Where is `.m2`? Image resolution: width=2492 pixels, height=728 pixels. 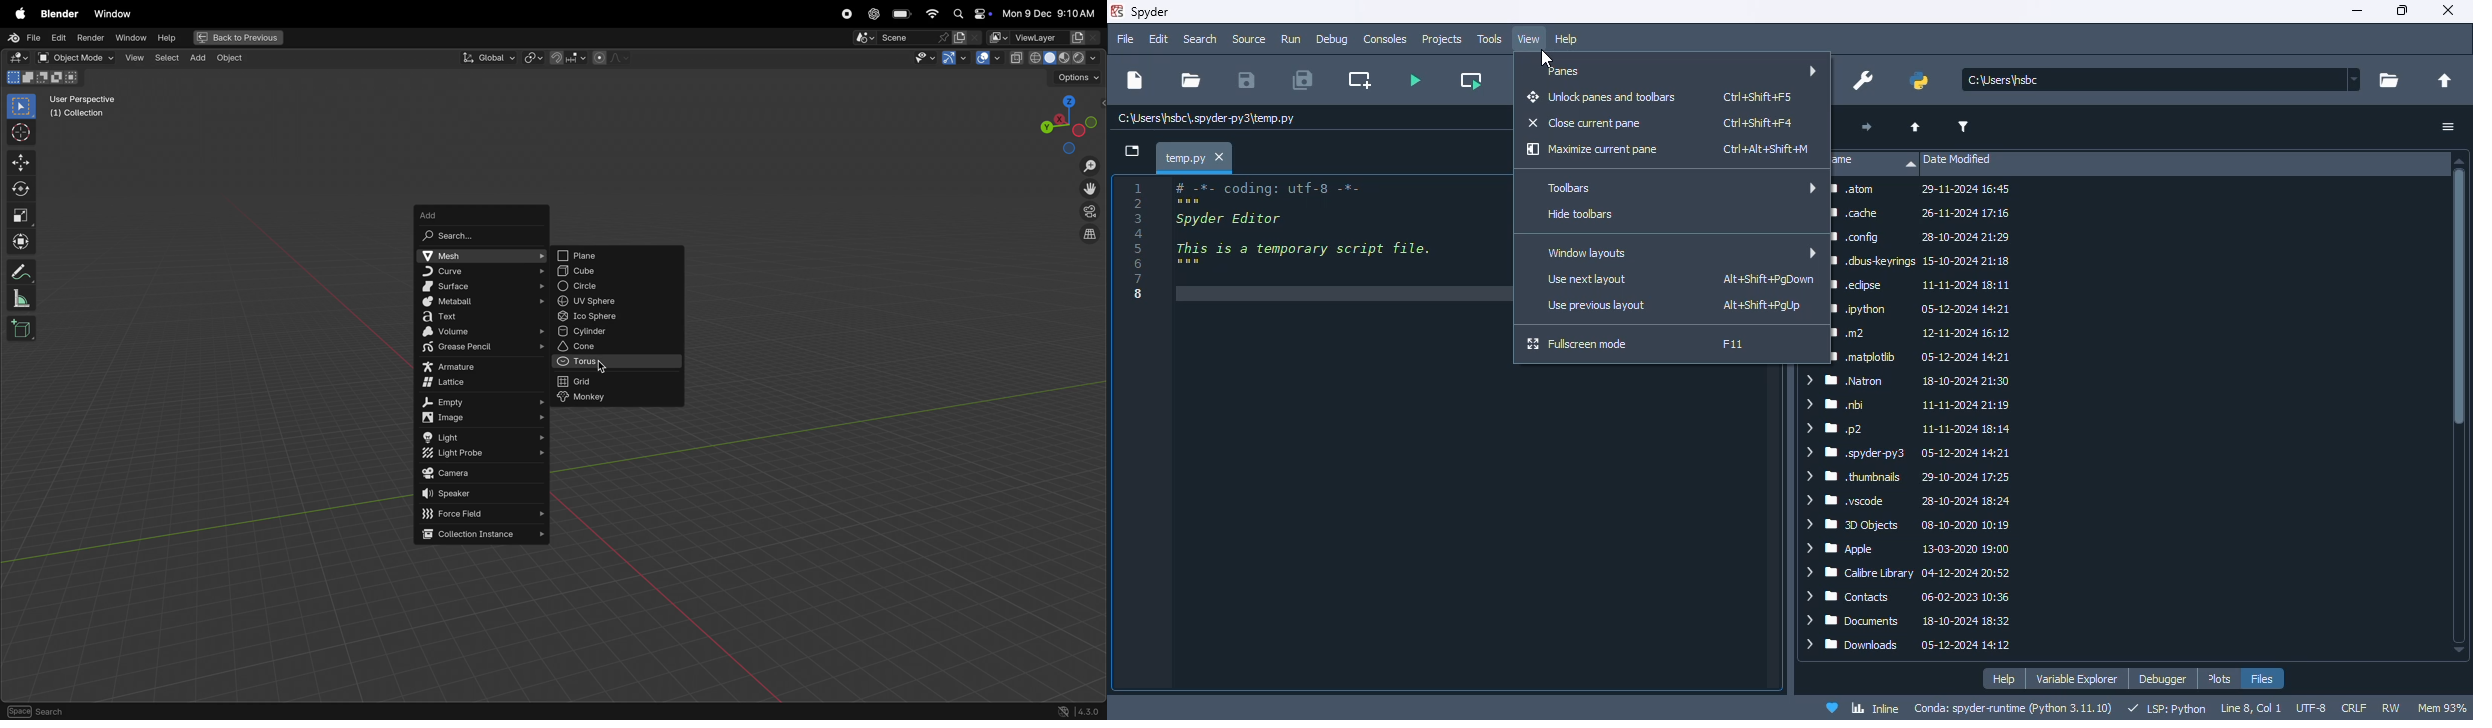
.m2 is located at coordinates (1922, 334).